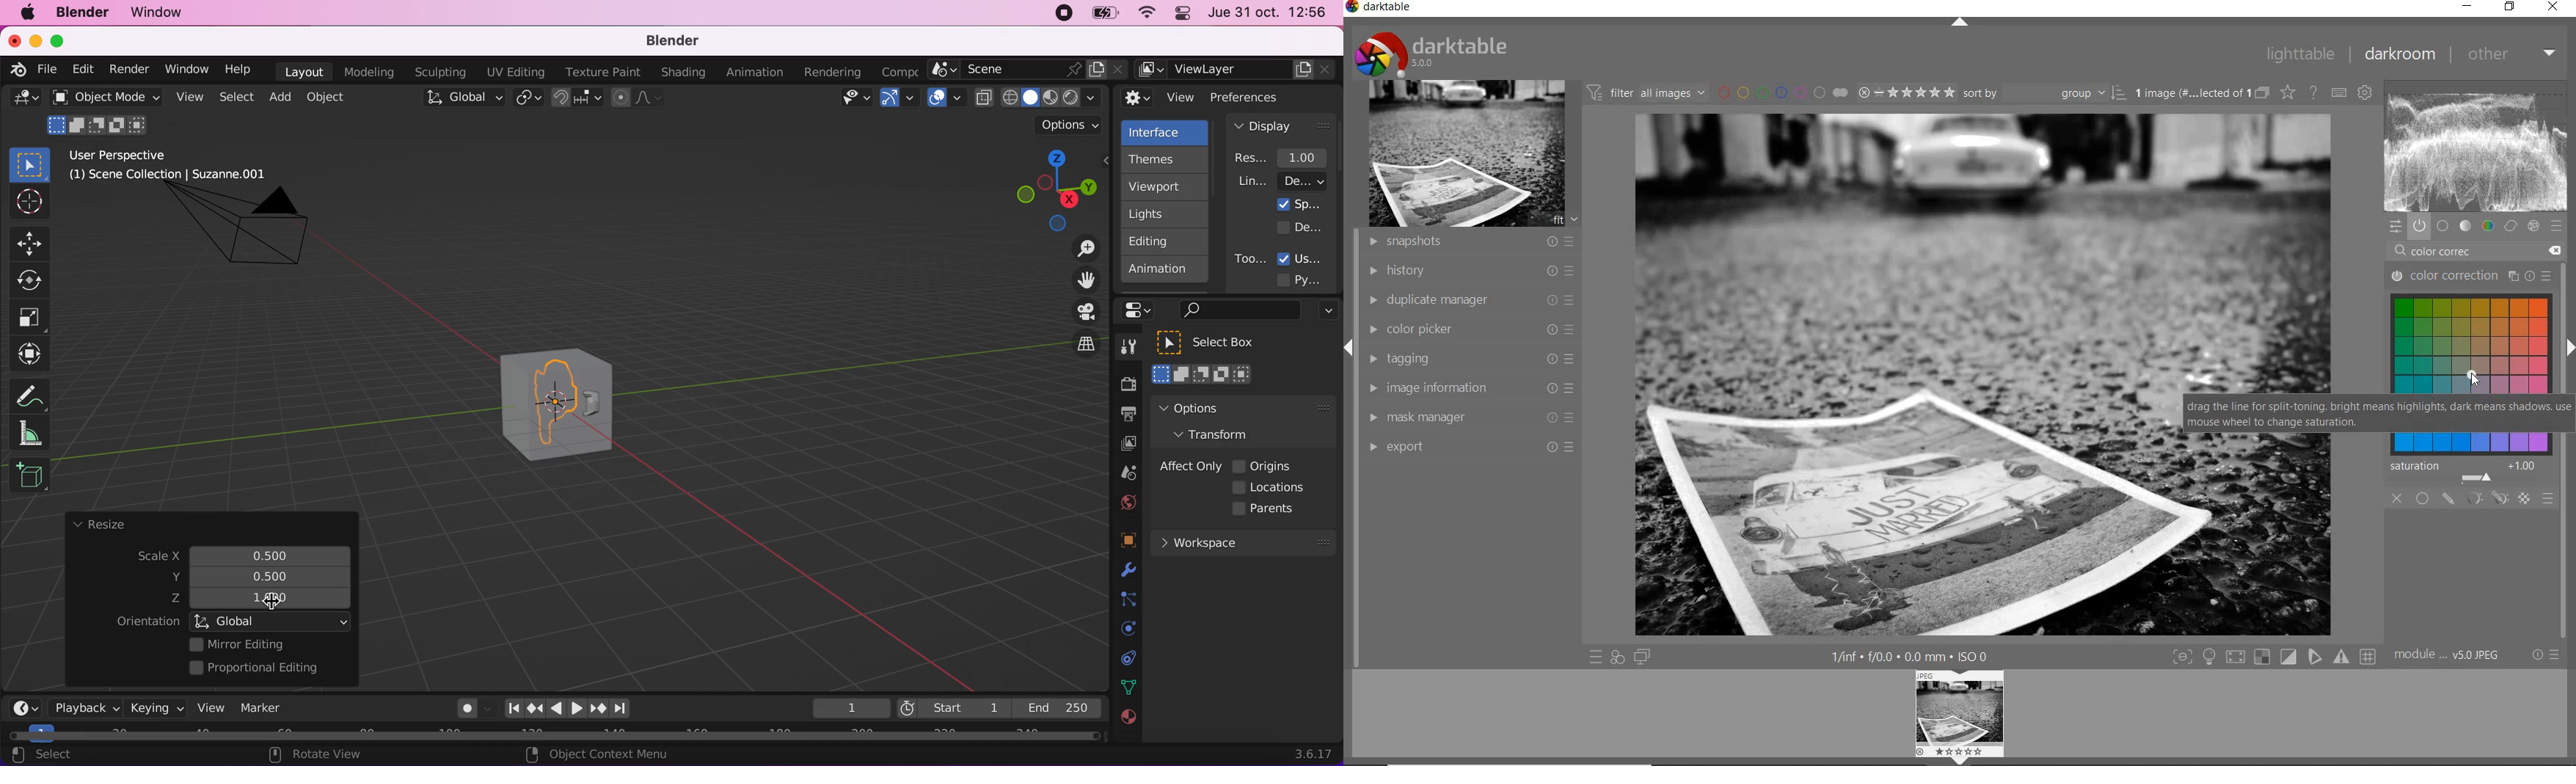 Image resolution: width=2576 pixels, height=784 pixels. What do you see at coordinates (1473, 416) in the screenshot?
I see `mask manager` at bounding box center [1473, 416].